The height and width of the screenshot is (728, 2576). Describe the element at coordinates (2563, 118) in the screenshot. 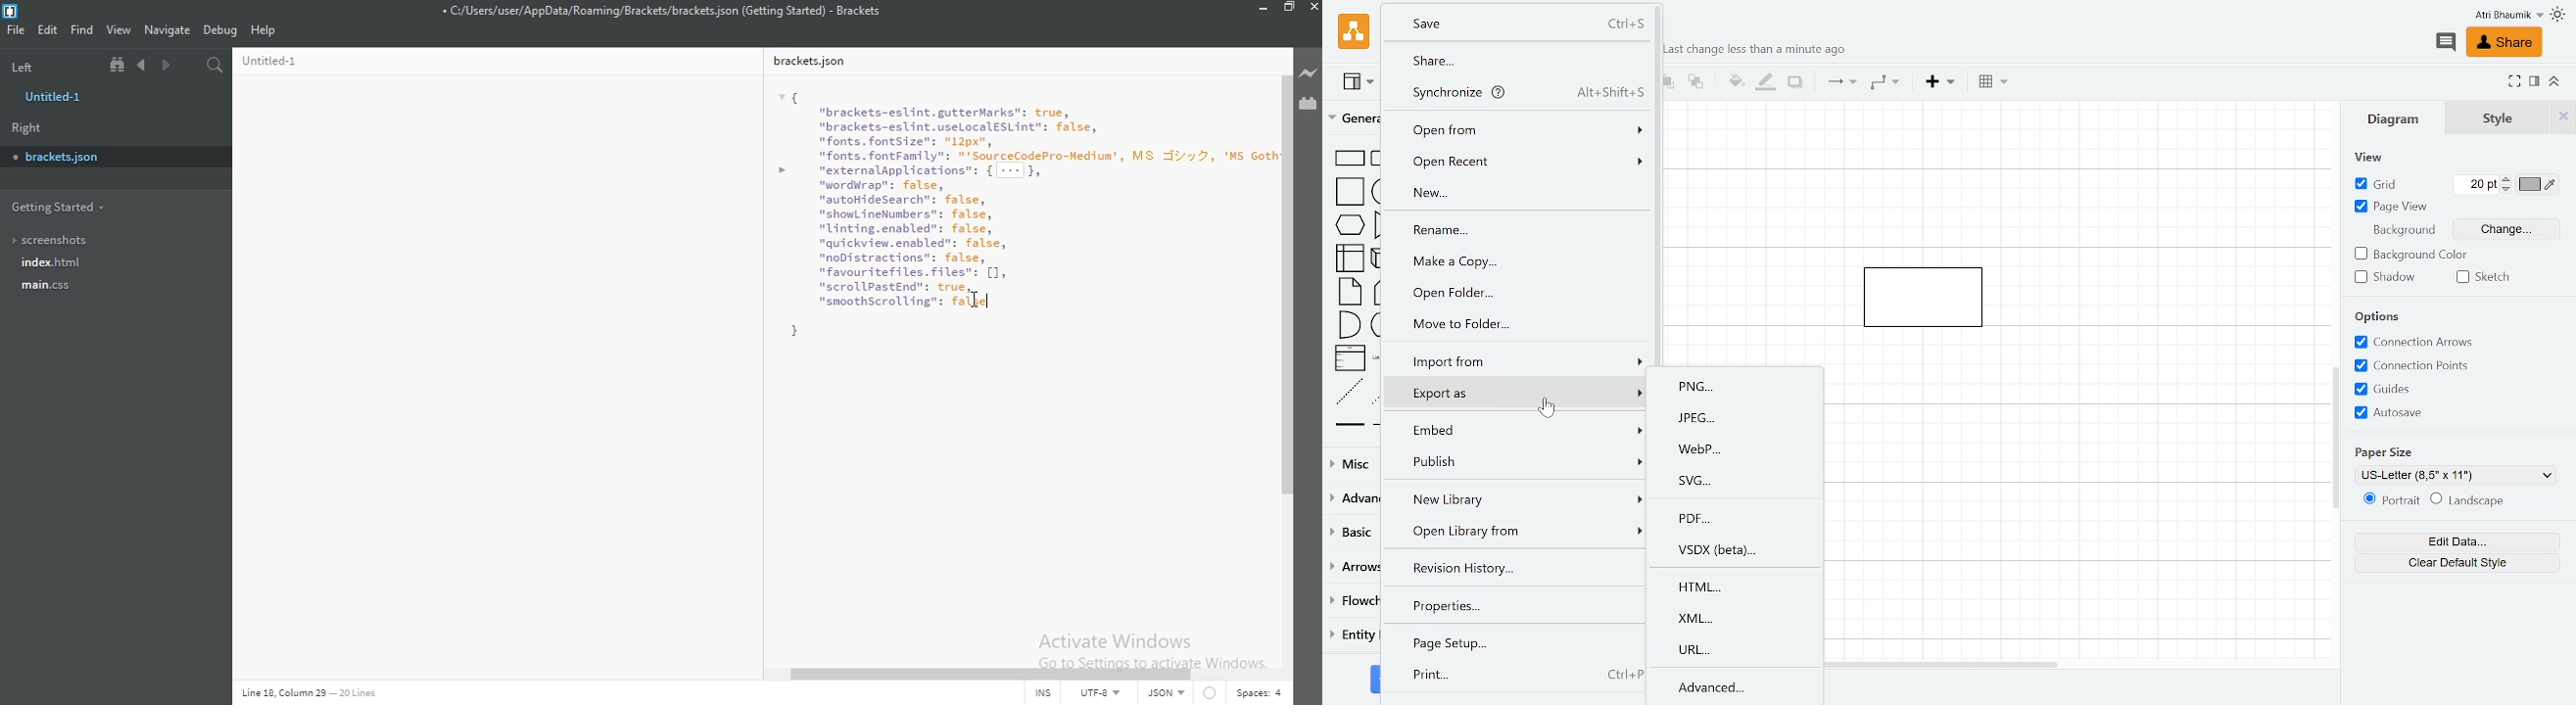

I see `Close` at that location.